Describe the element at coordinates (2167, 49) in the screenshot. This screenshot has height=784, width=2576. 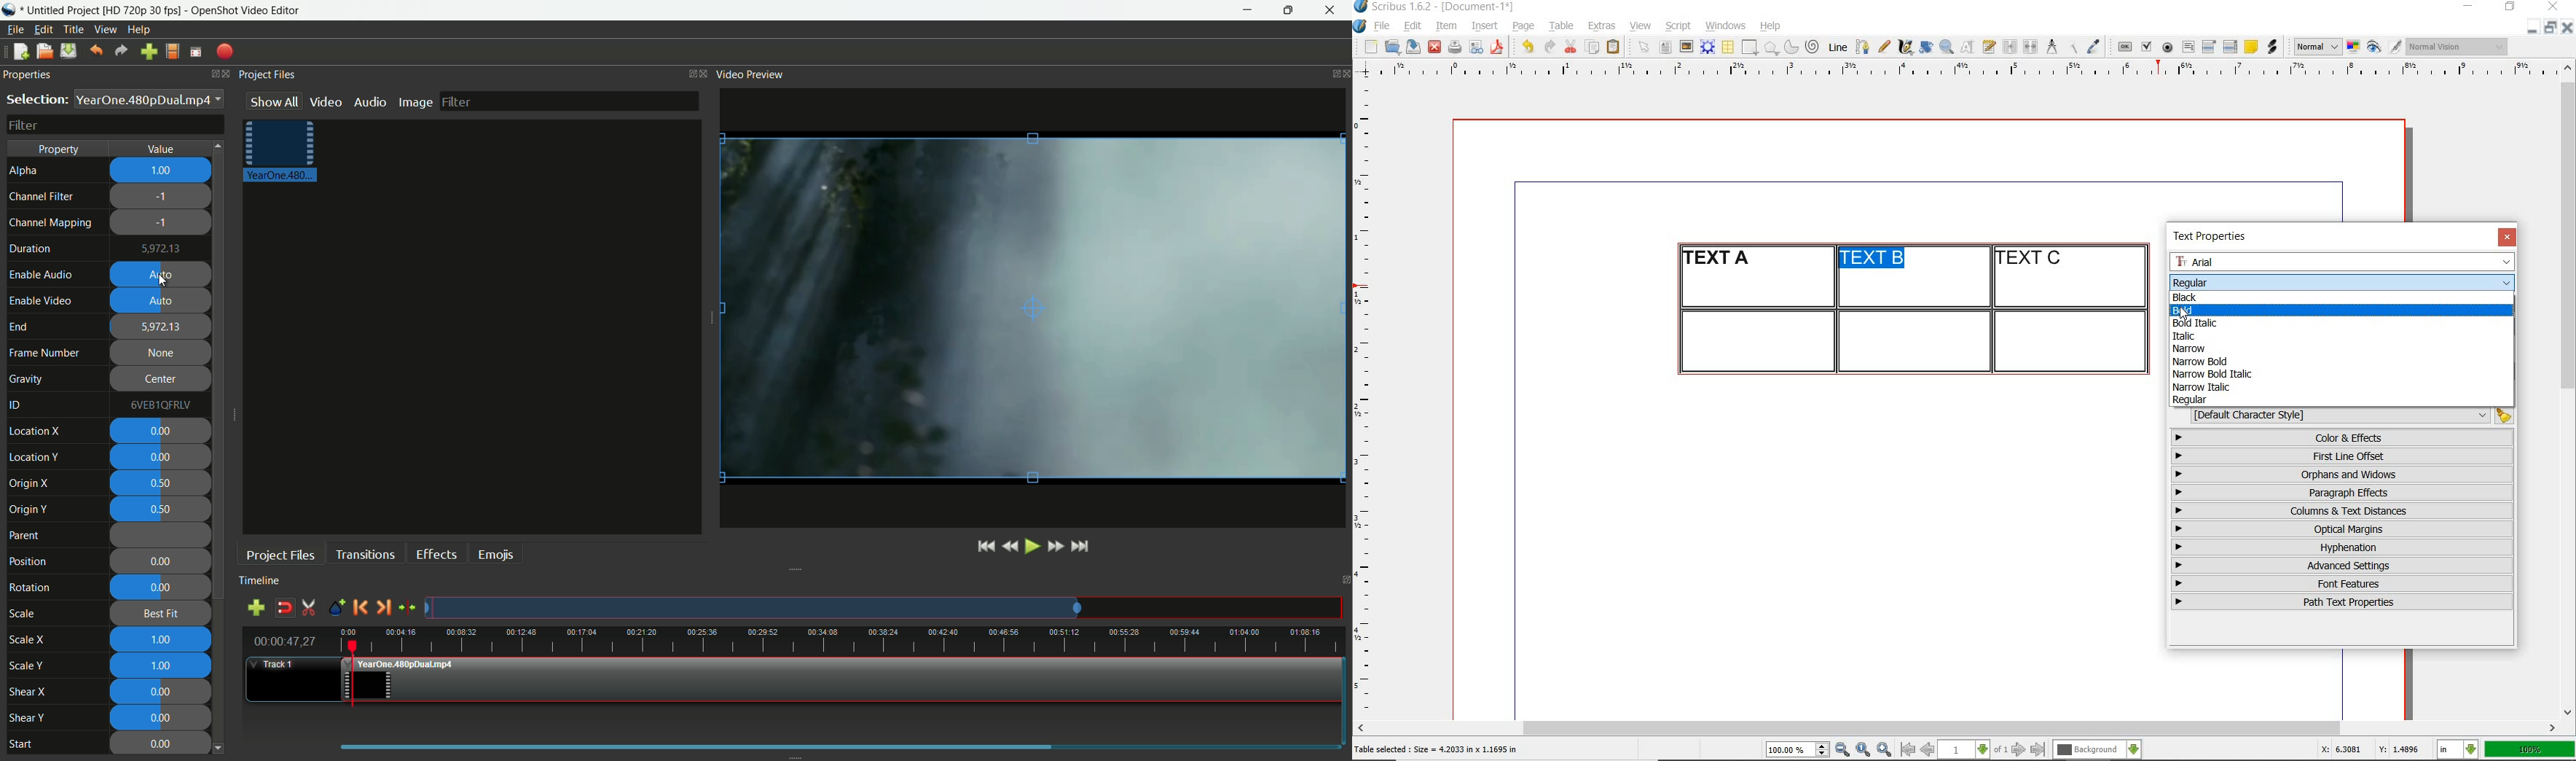
I see `pdf radio button` at that location.